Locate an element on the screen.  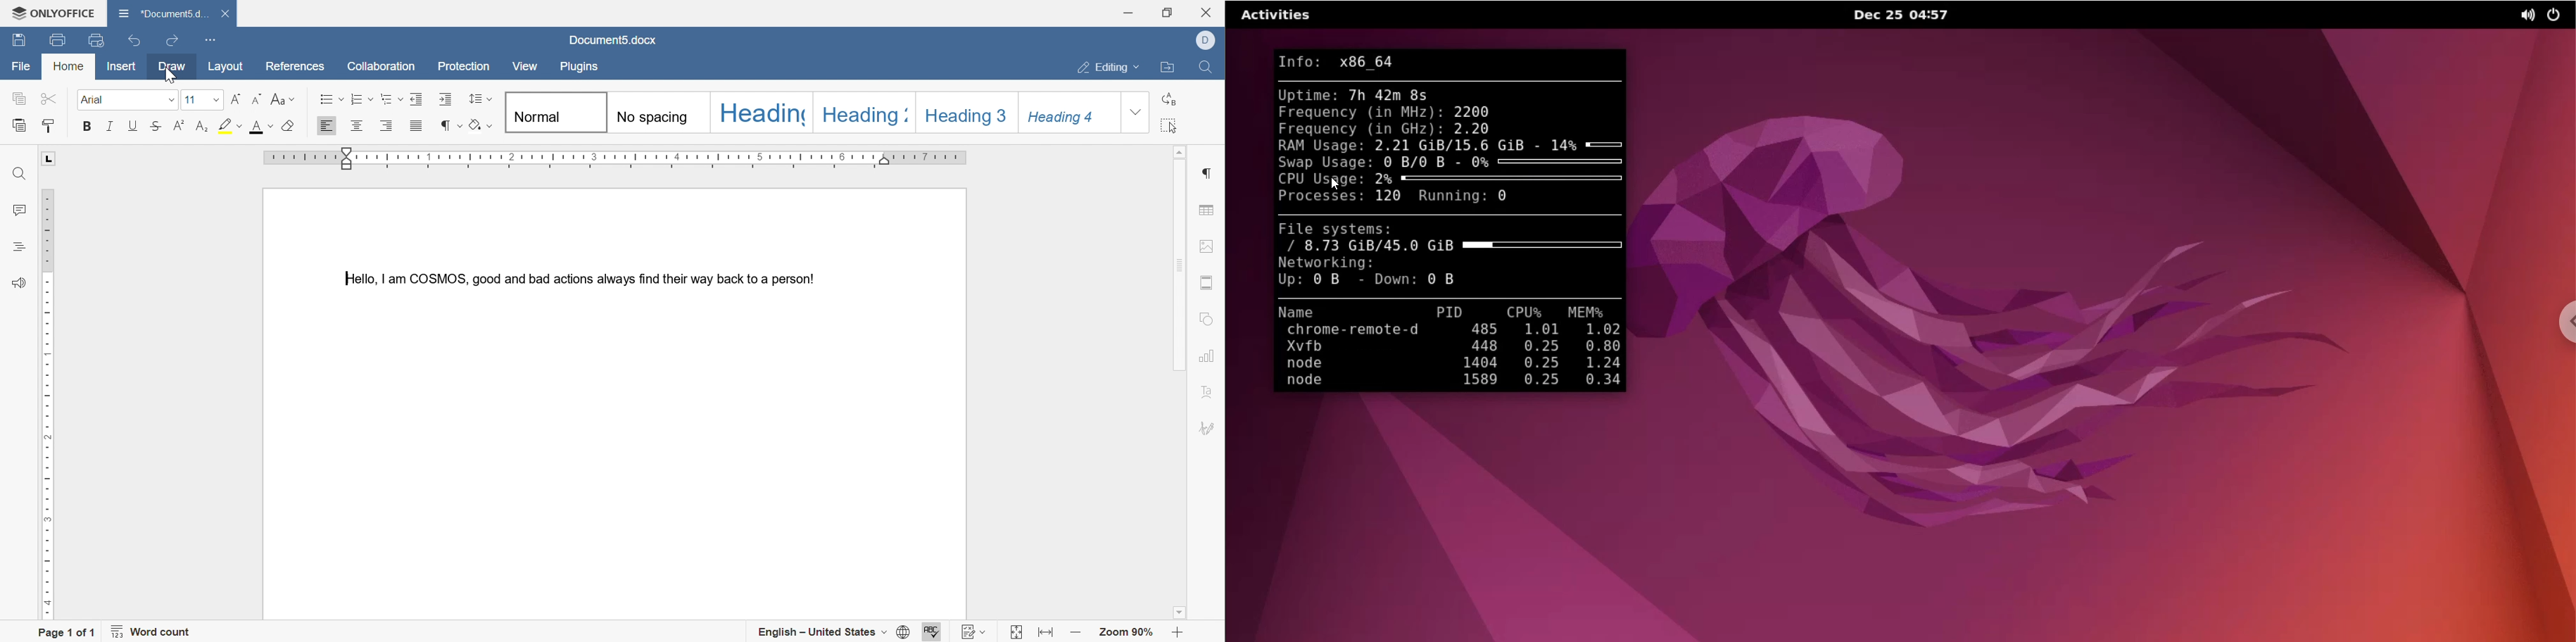
L is located at coordinates (50, 159).